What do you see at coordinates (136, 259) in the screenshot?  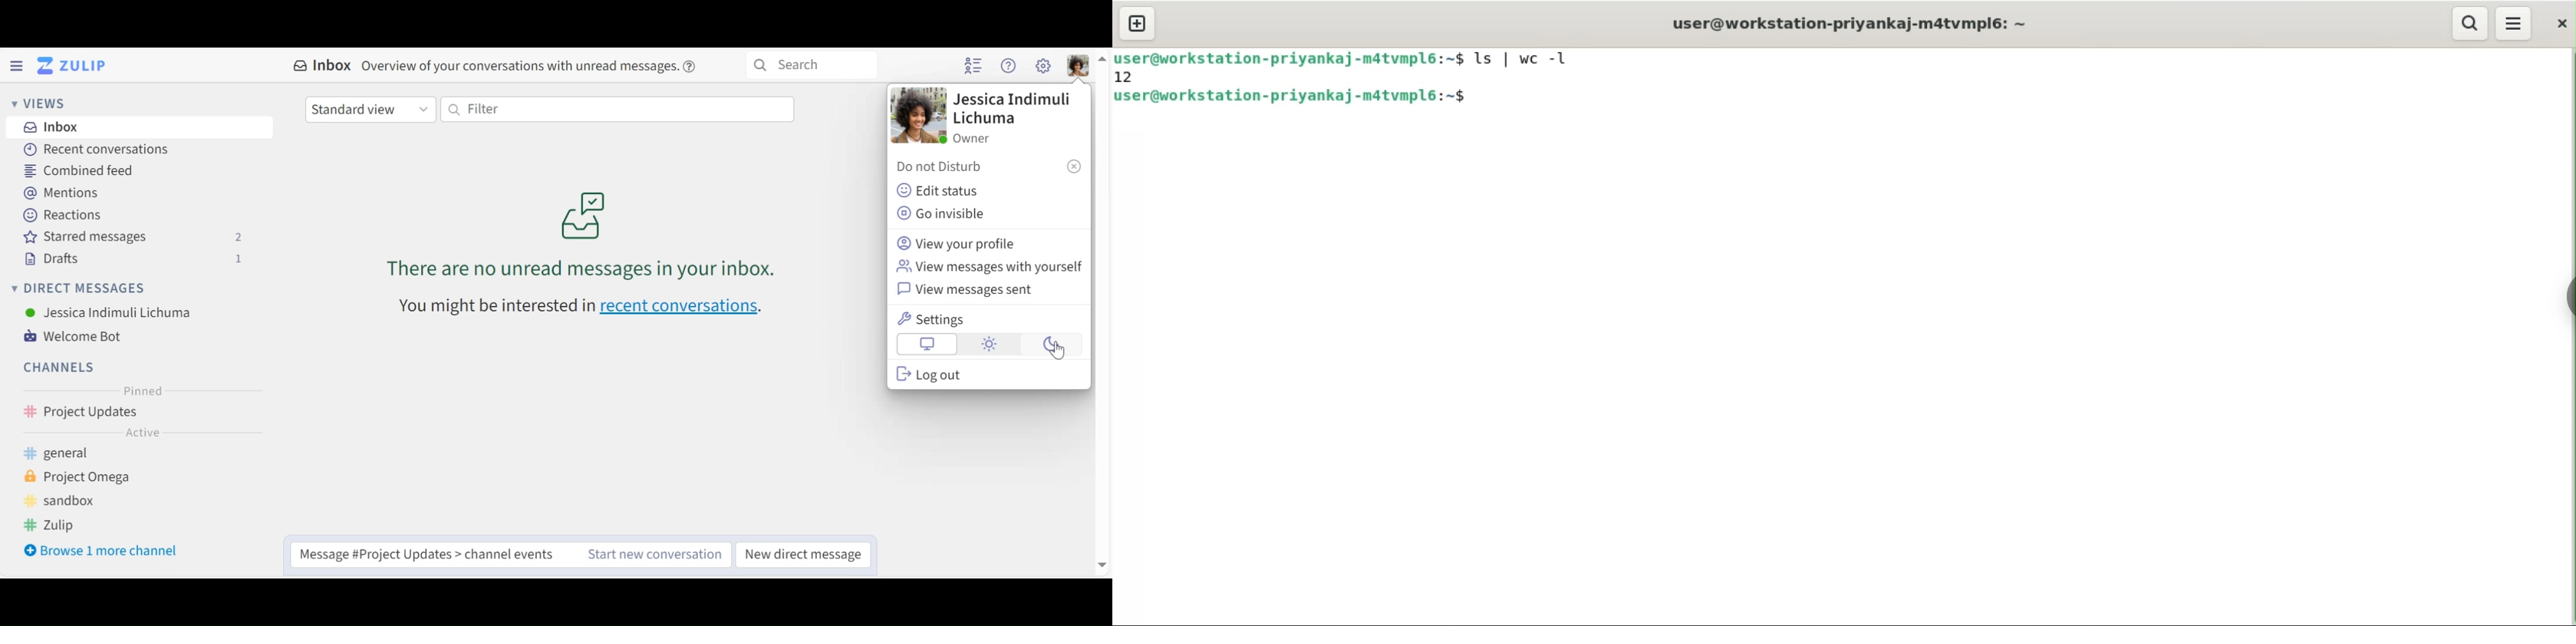 I see `Drafts` at bounding box center [136, 259].